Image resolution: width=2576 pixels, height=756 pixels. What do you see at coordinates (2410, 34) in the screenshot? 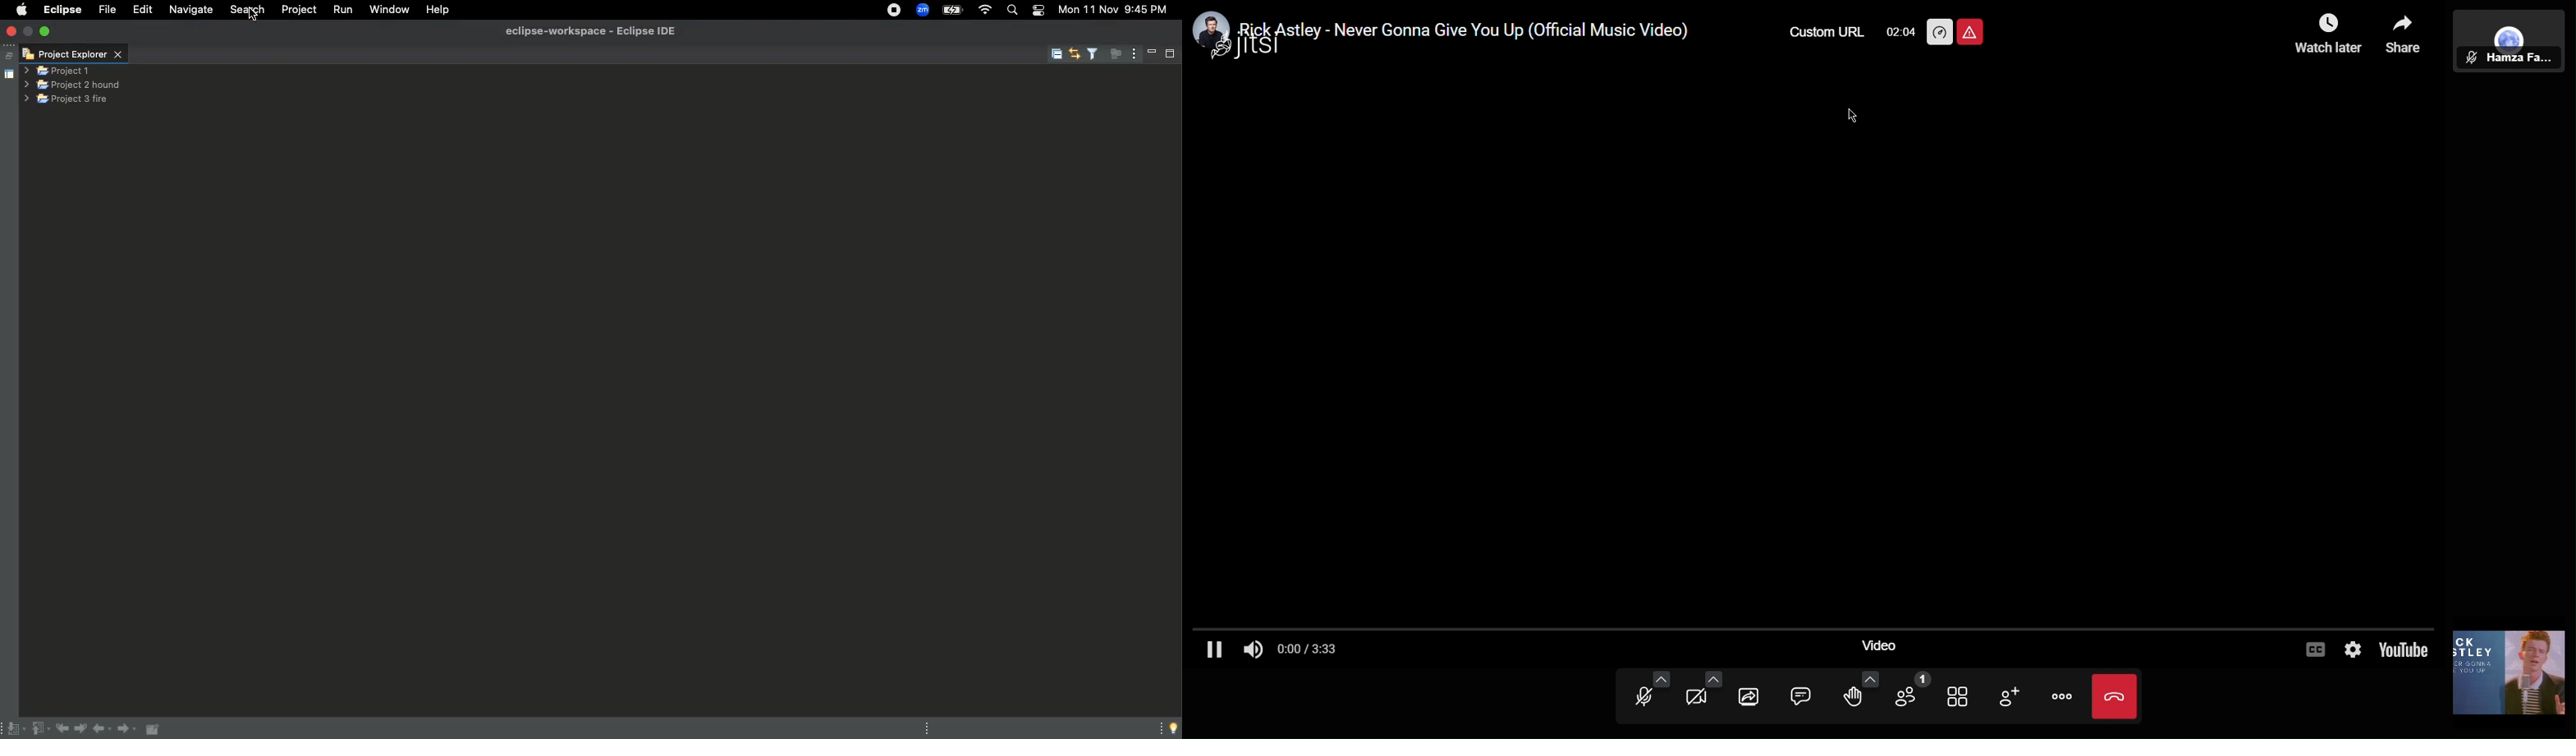
I see `Share` at bounding box center [2410, 34].